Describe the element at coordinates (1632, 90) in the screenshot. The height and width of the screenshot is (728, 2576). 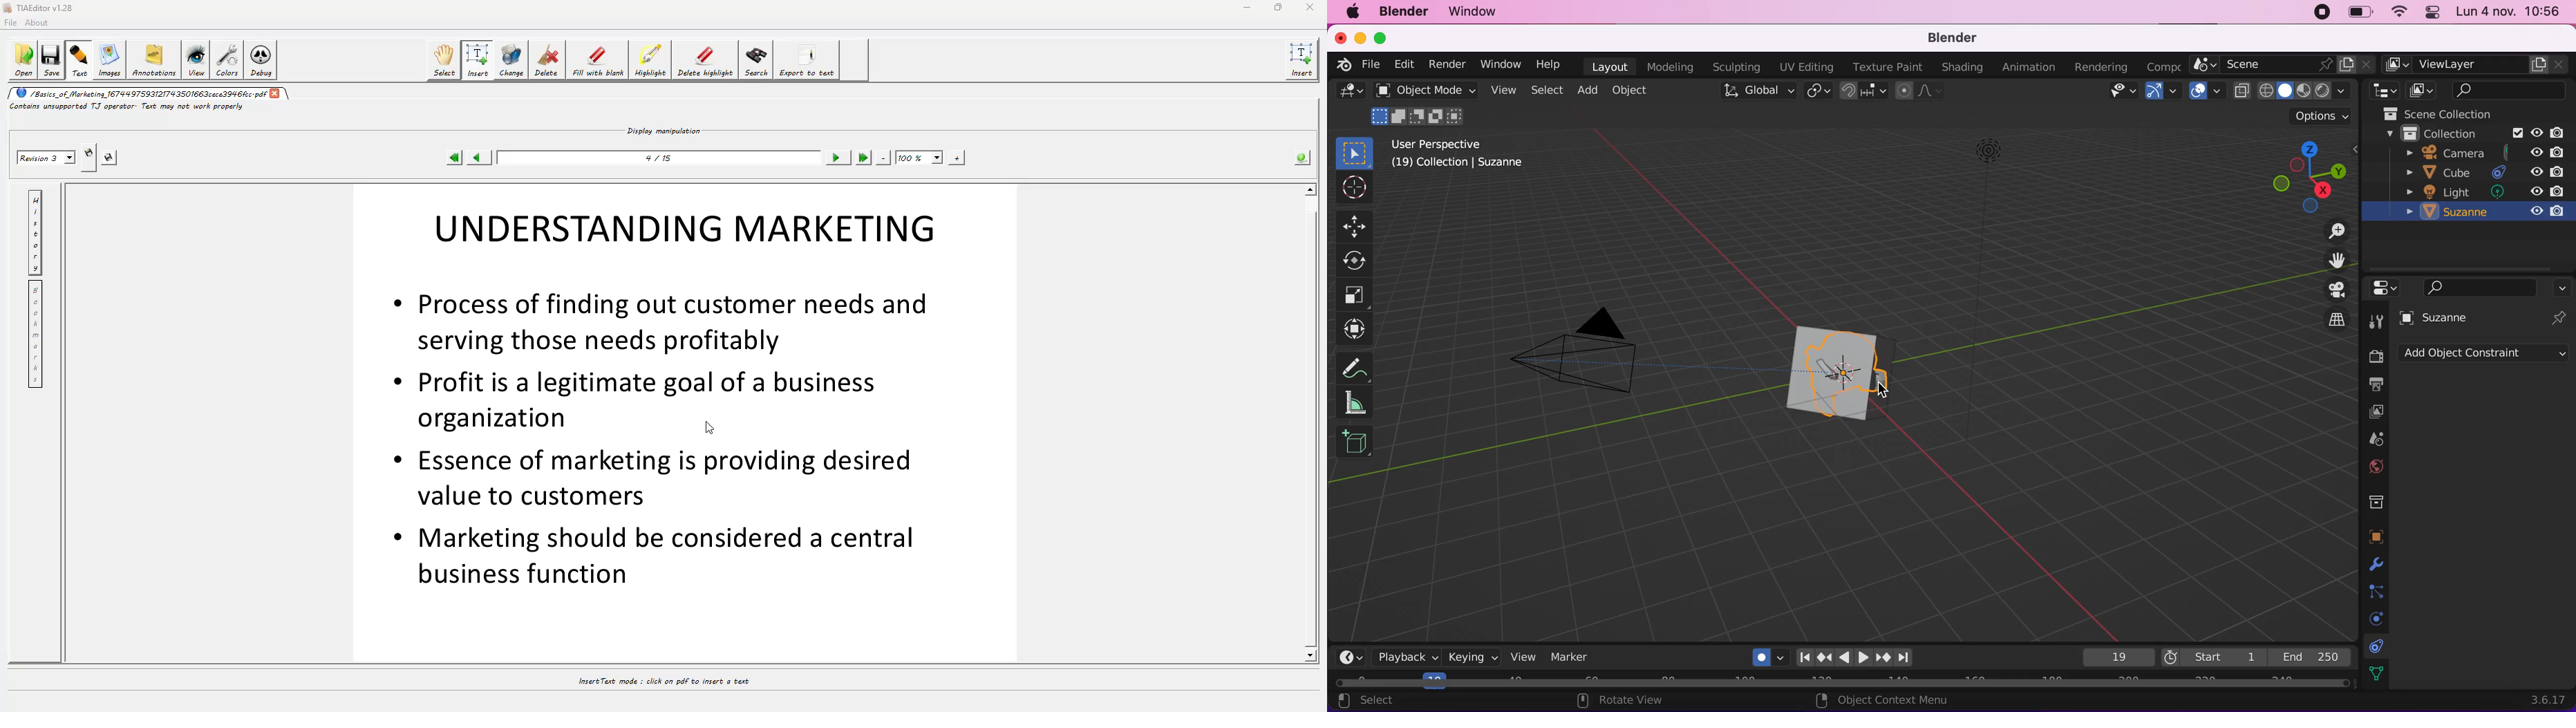
I see `object` at that location.